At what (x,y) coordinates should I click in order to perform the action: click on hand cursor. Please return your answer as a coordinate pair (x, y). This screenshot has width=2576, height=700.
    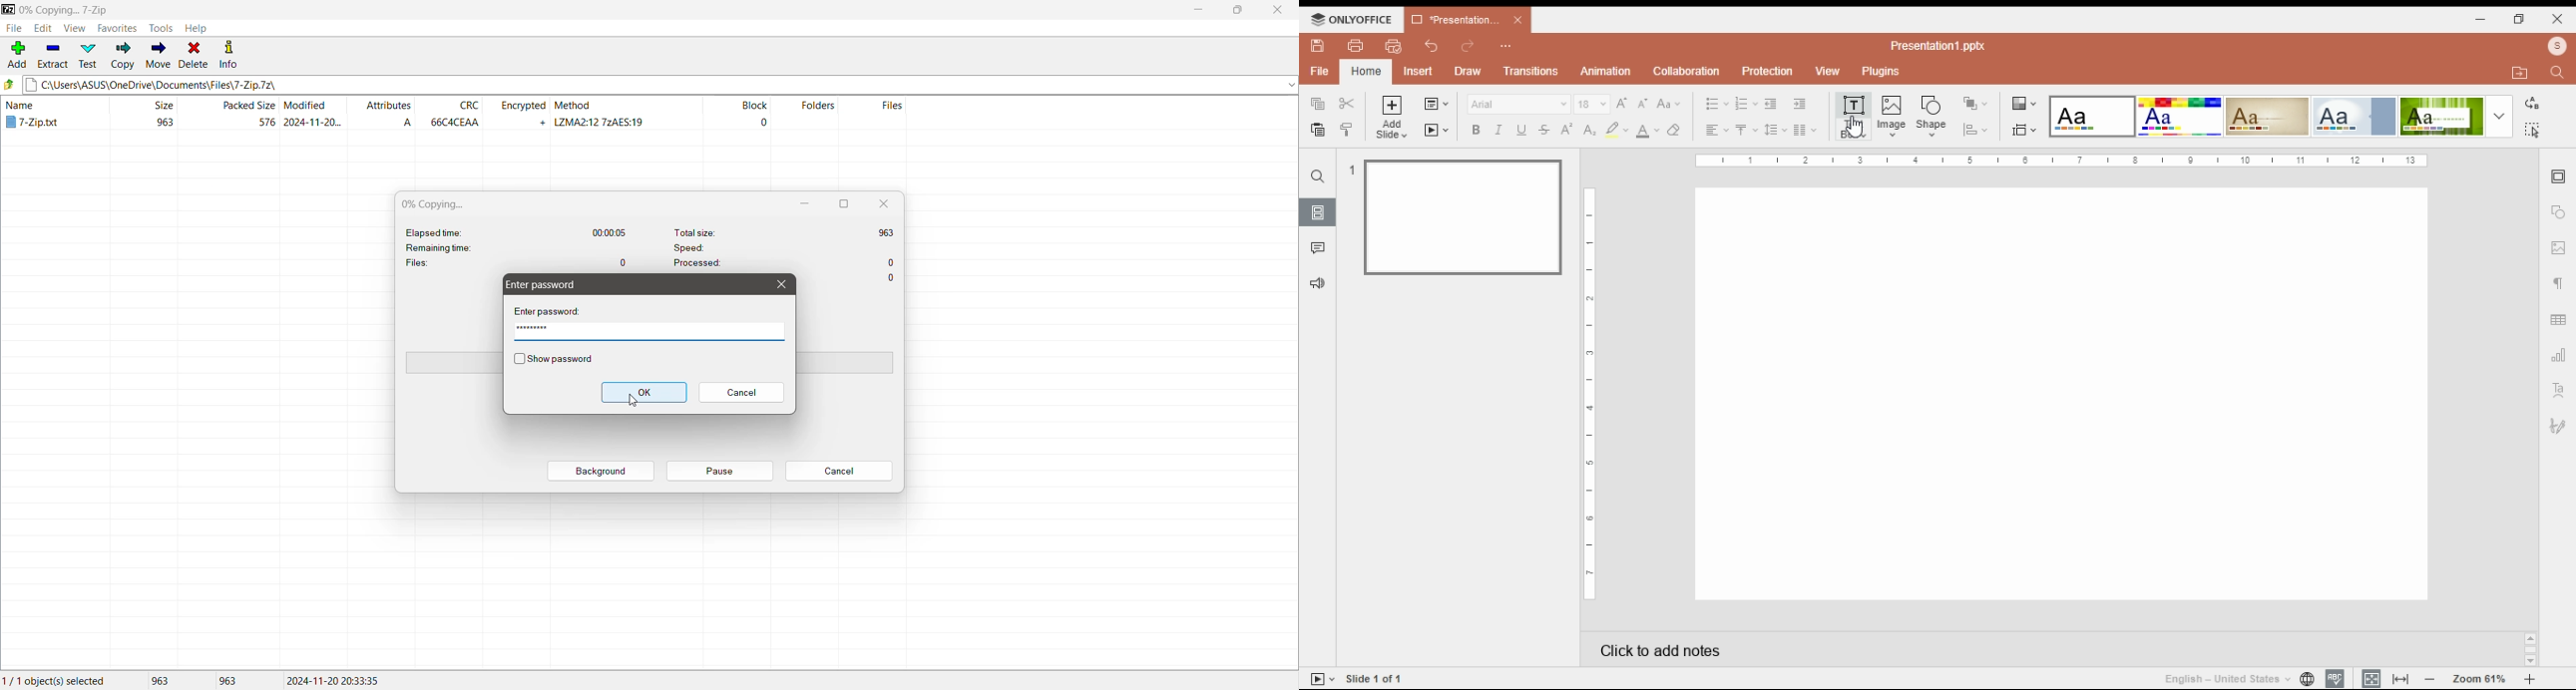
    Looking at the image, I should click on (1854, 127).